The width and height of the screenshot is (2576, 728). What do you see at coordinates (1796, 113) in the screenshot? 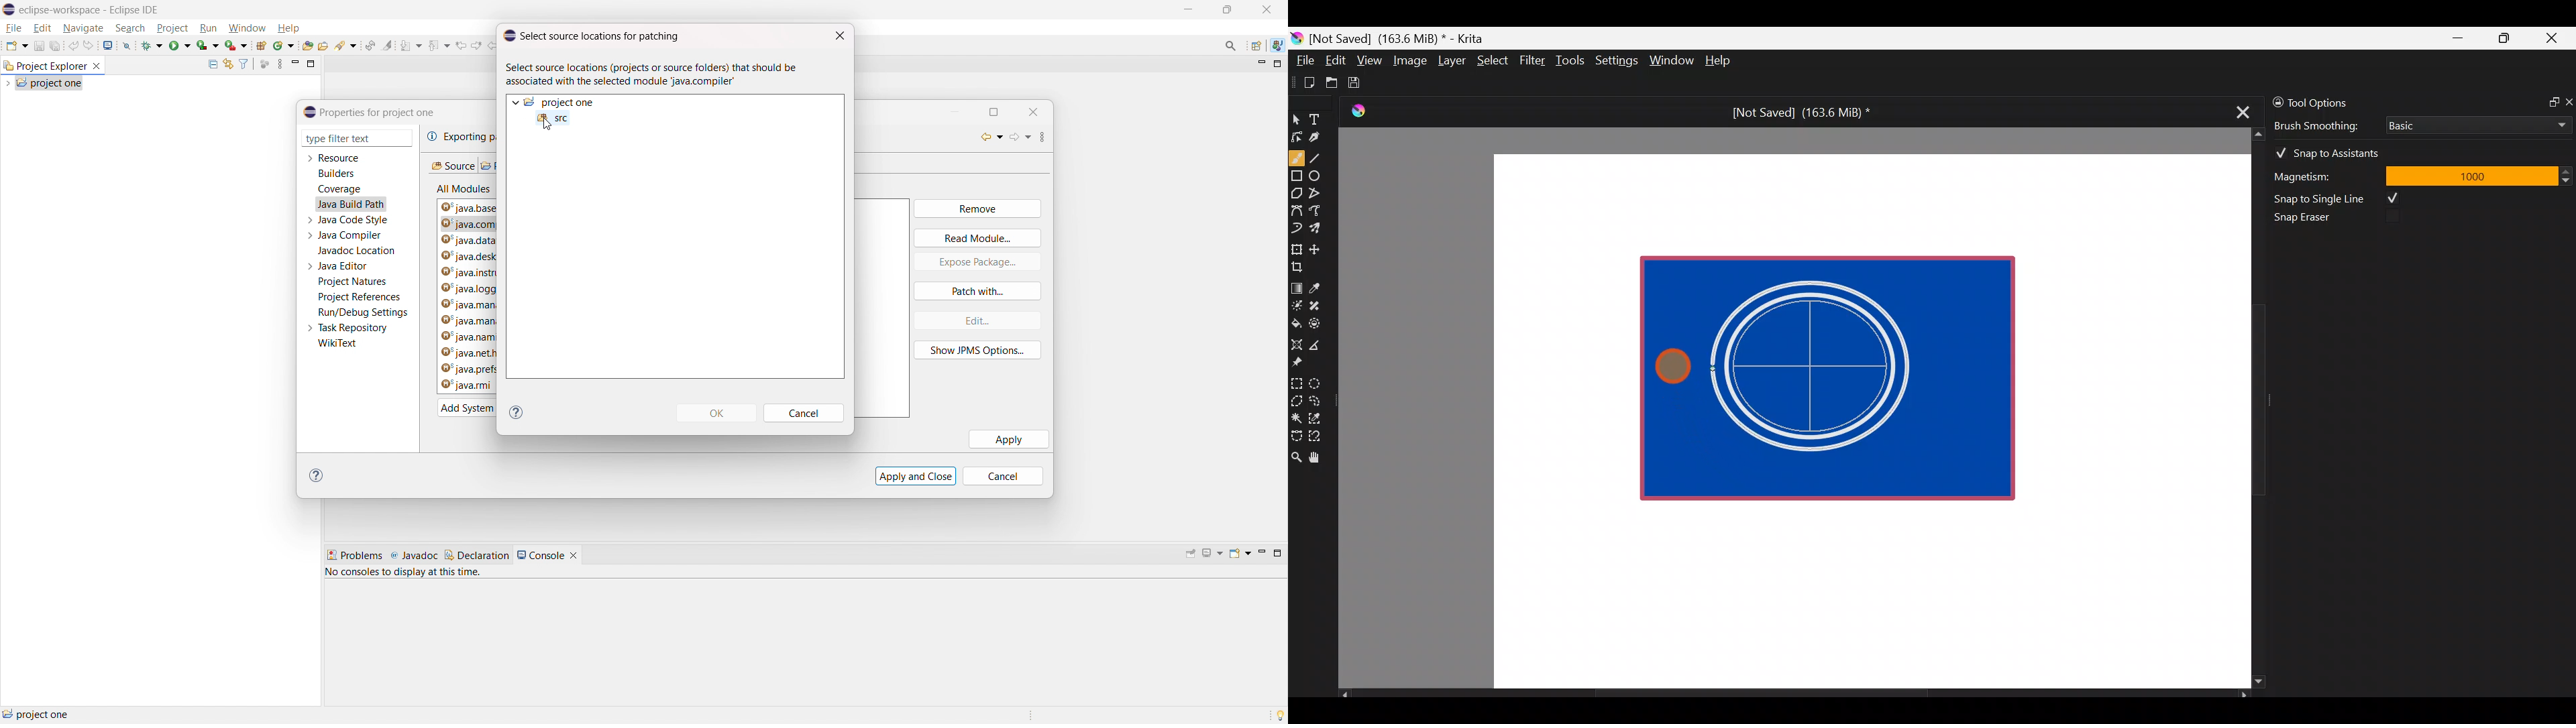
I see `[Not Saved] (163.6 MiB) *` at bounding box center [1796, 113].